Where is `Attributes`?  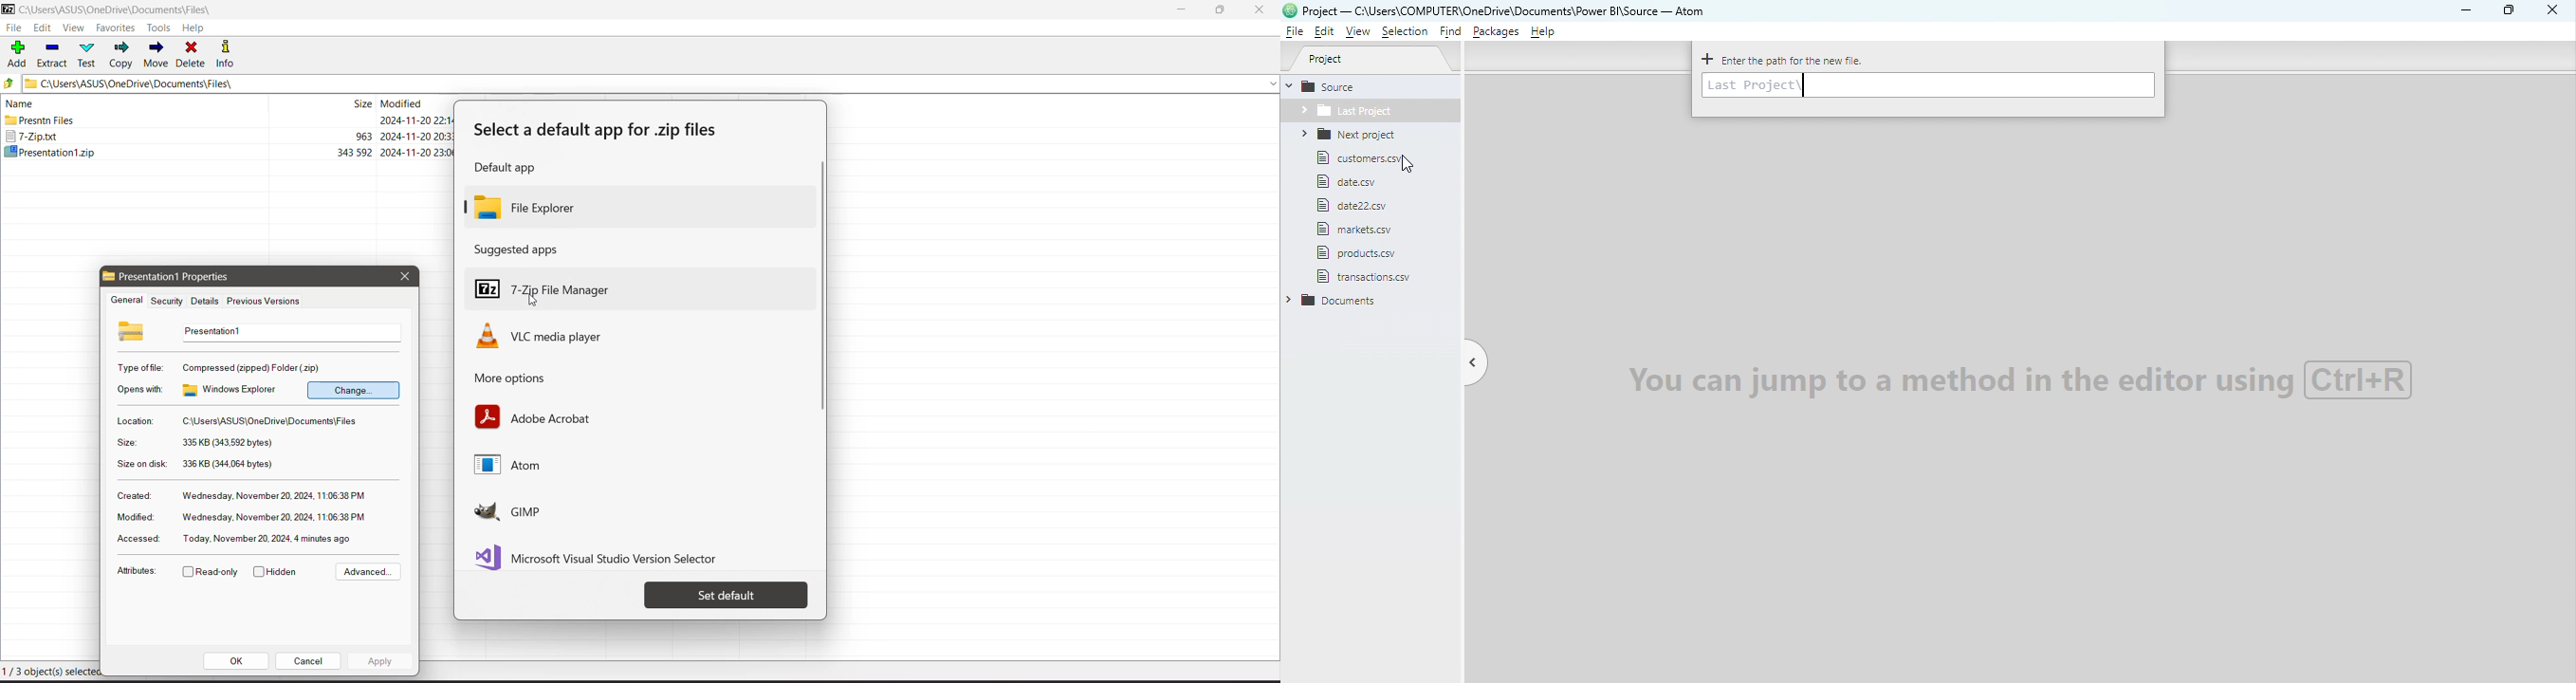
Attributes is located at coordinates (136, 573).